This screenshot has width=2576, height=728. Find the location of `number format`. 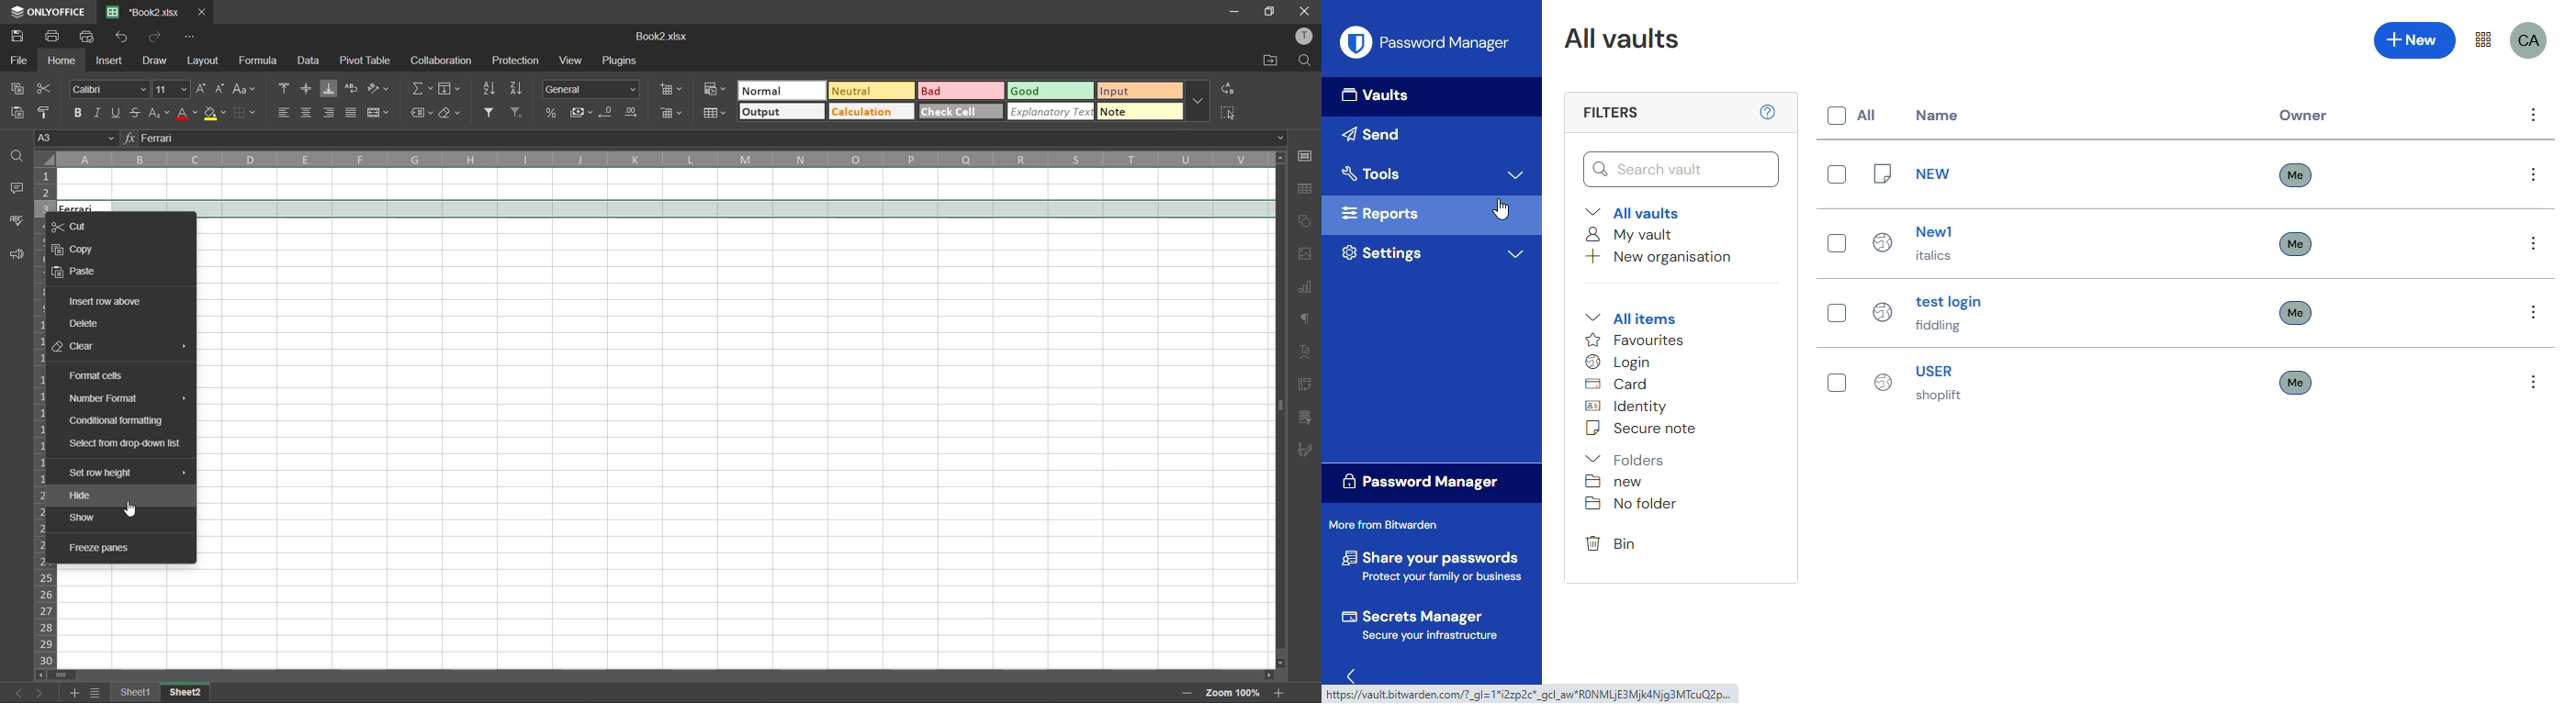

number format is located at coordinates (109, 400).